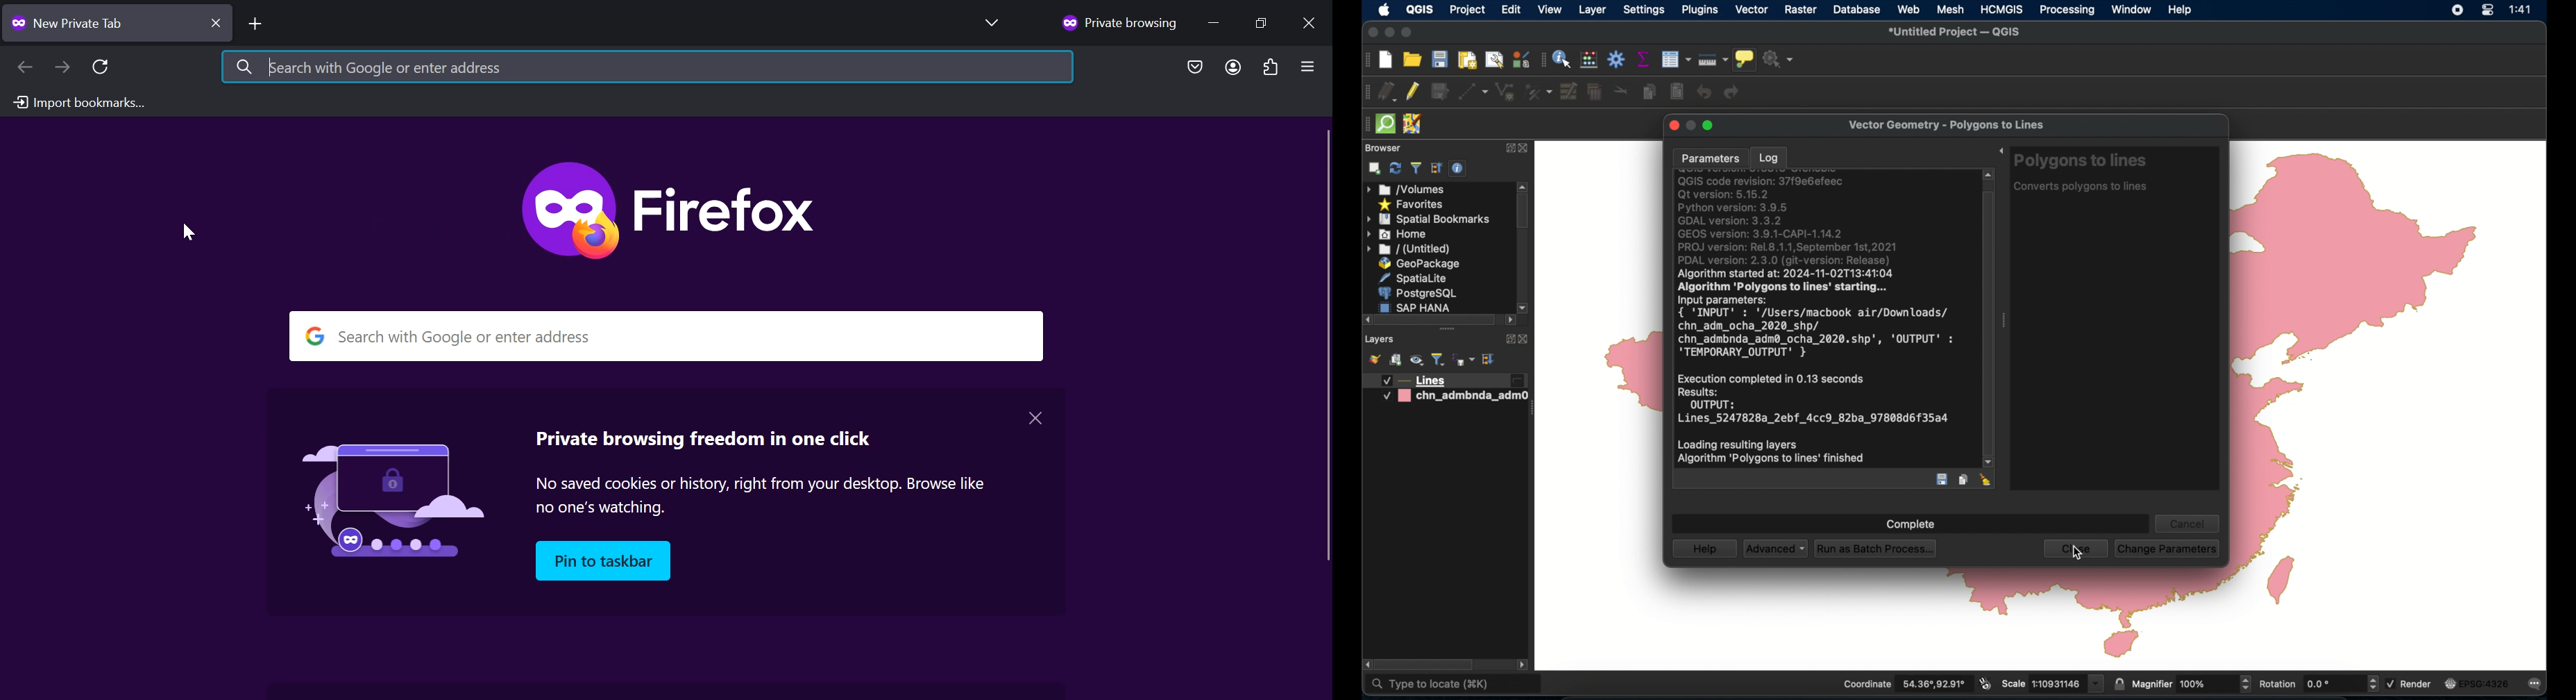 This screenshot has width=2576, height=700. I want to click on plugins, so click(1698, 10).